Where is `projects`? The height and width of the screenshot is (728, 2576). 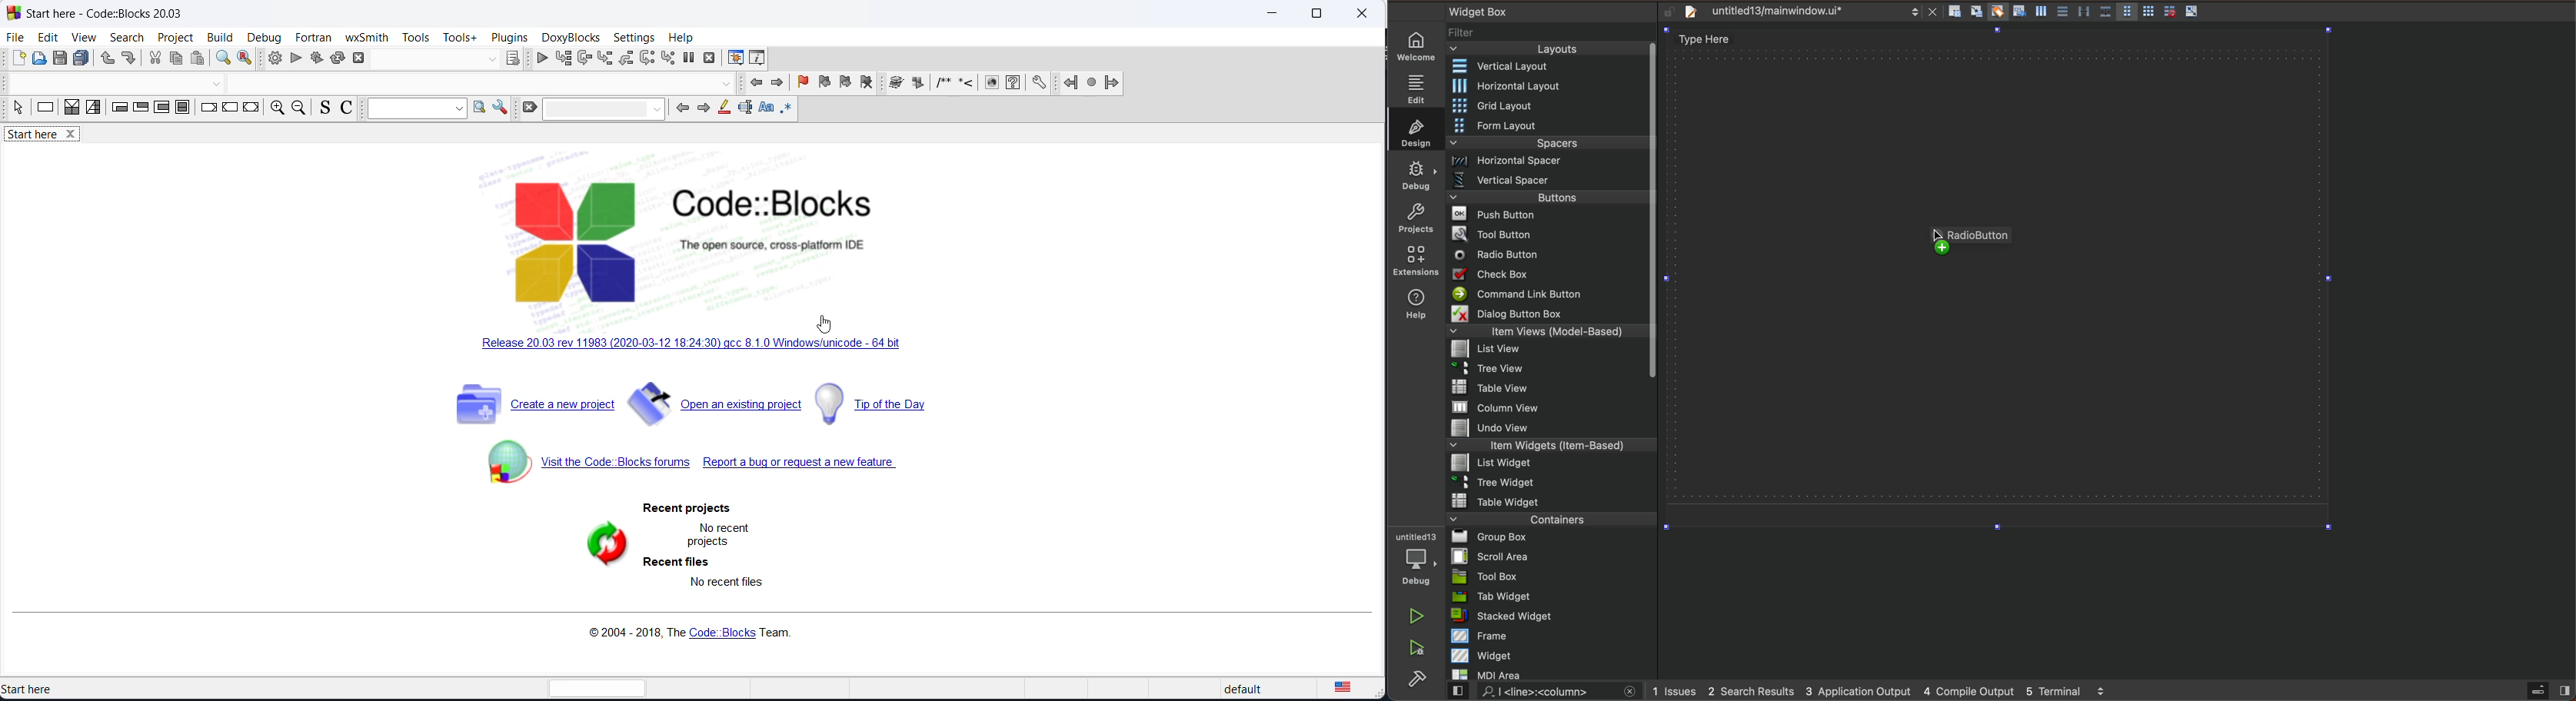 projects is located at coordinates (1416, 220).